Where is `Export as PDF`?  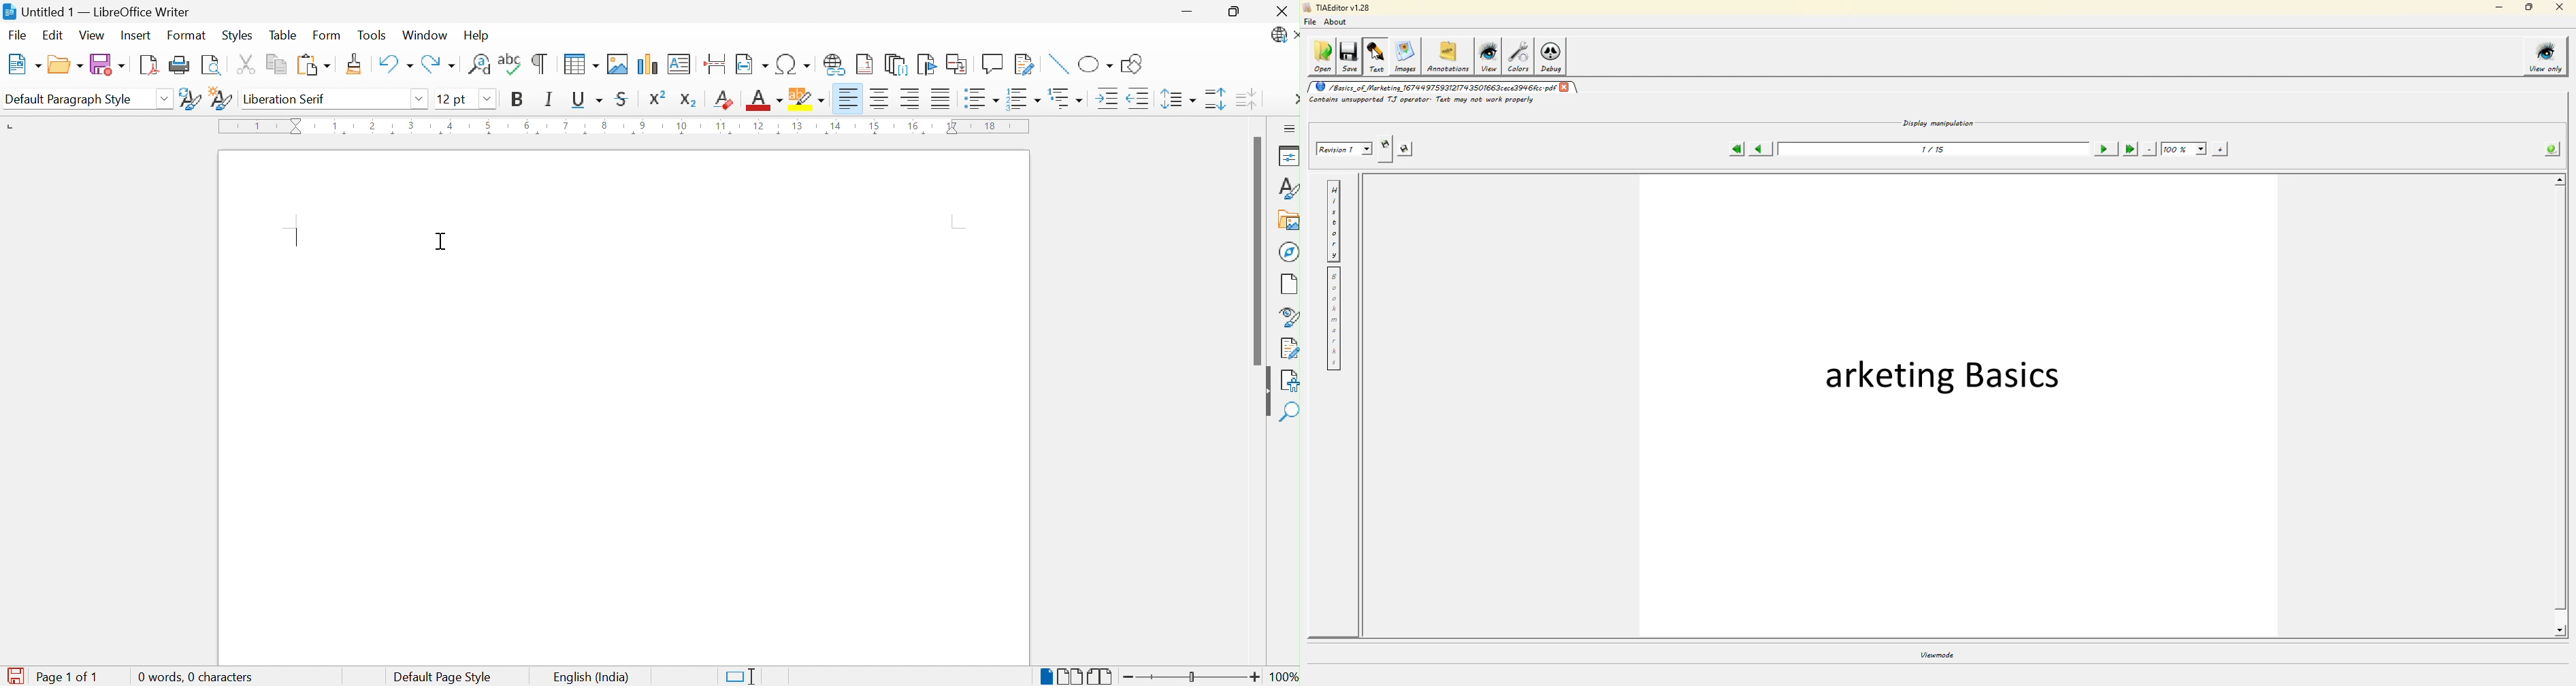 Export as PDF is located at coordinates (149, 65).